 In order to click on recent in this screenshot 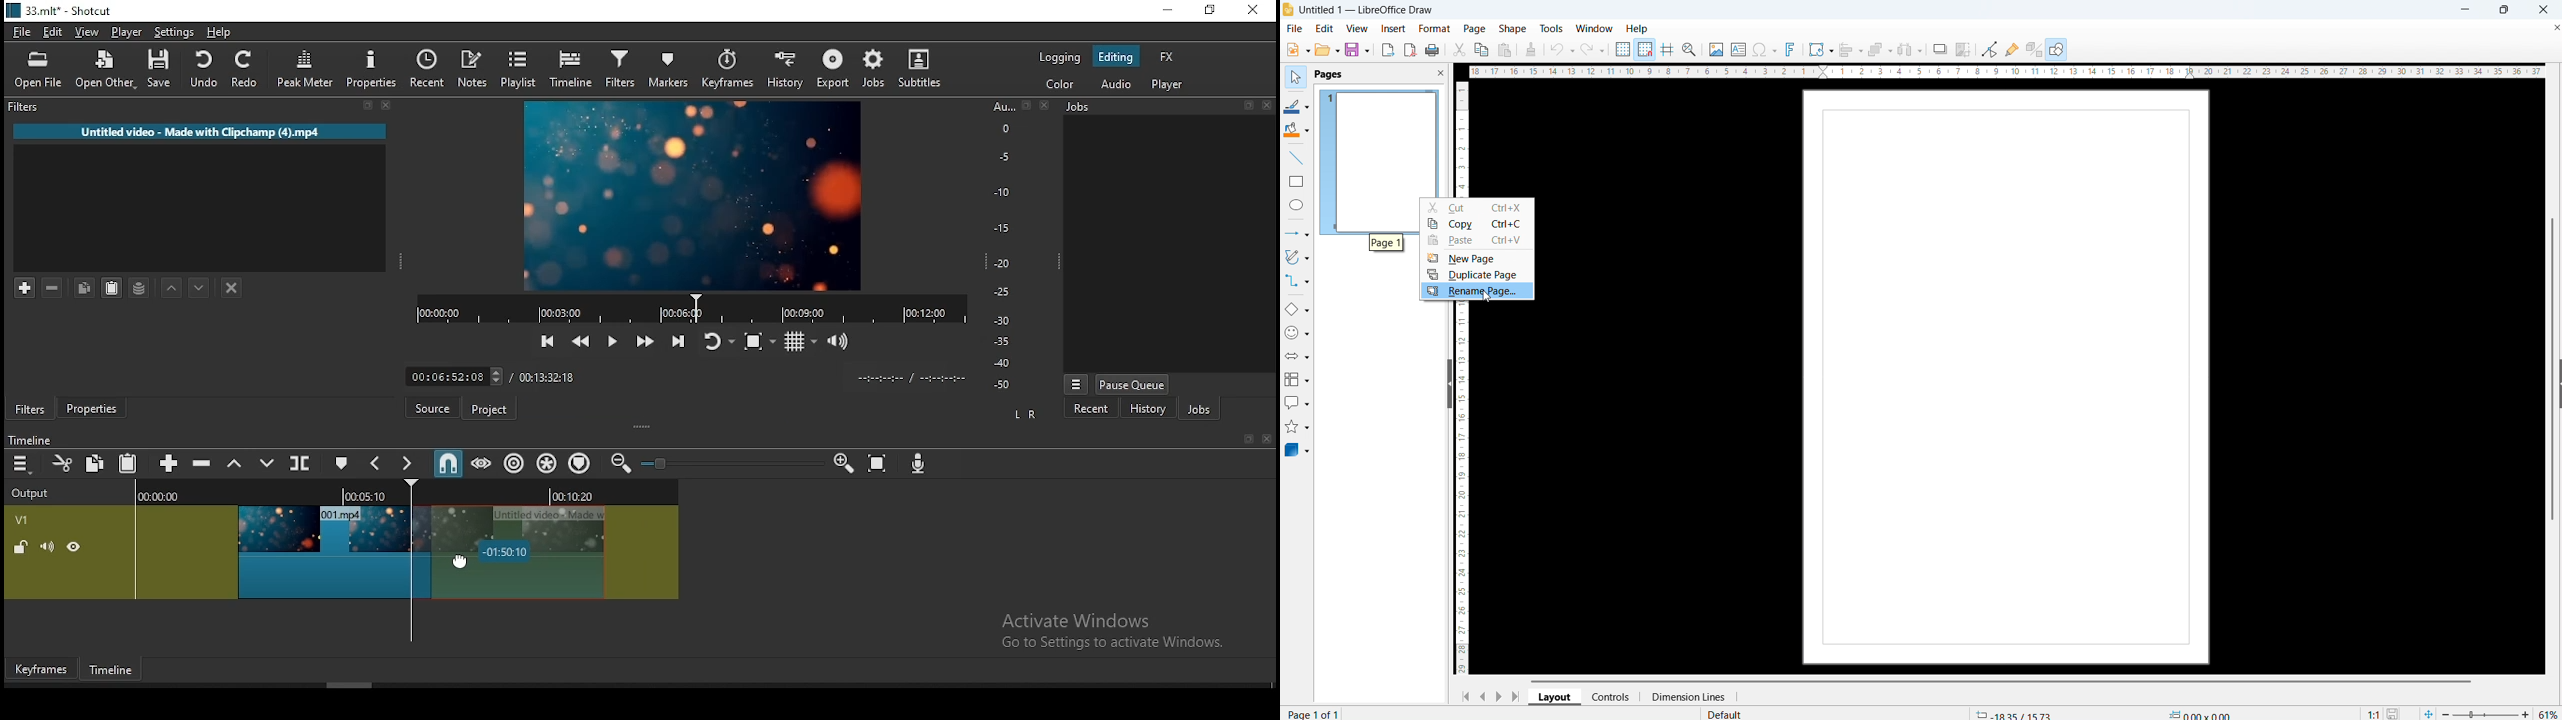, I will do `click(1088, 409)`.